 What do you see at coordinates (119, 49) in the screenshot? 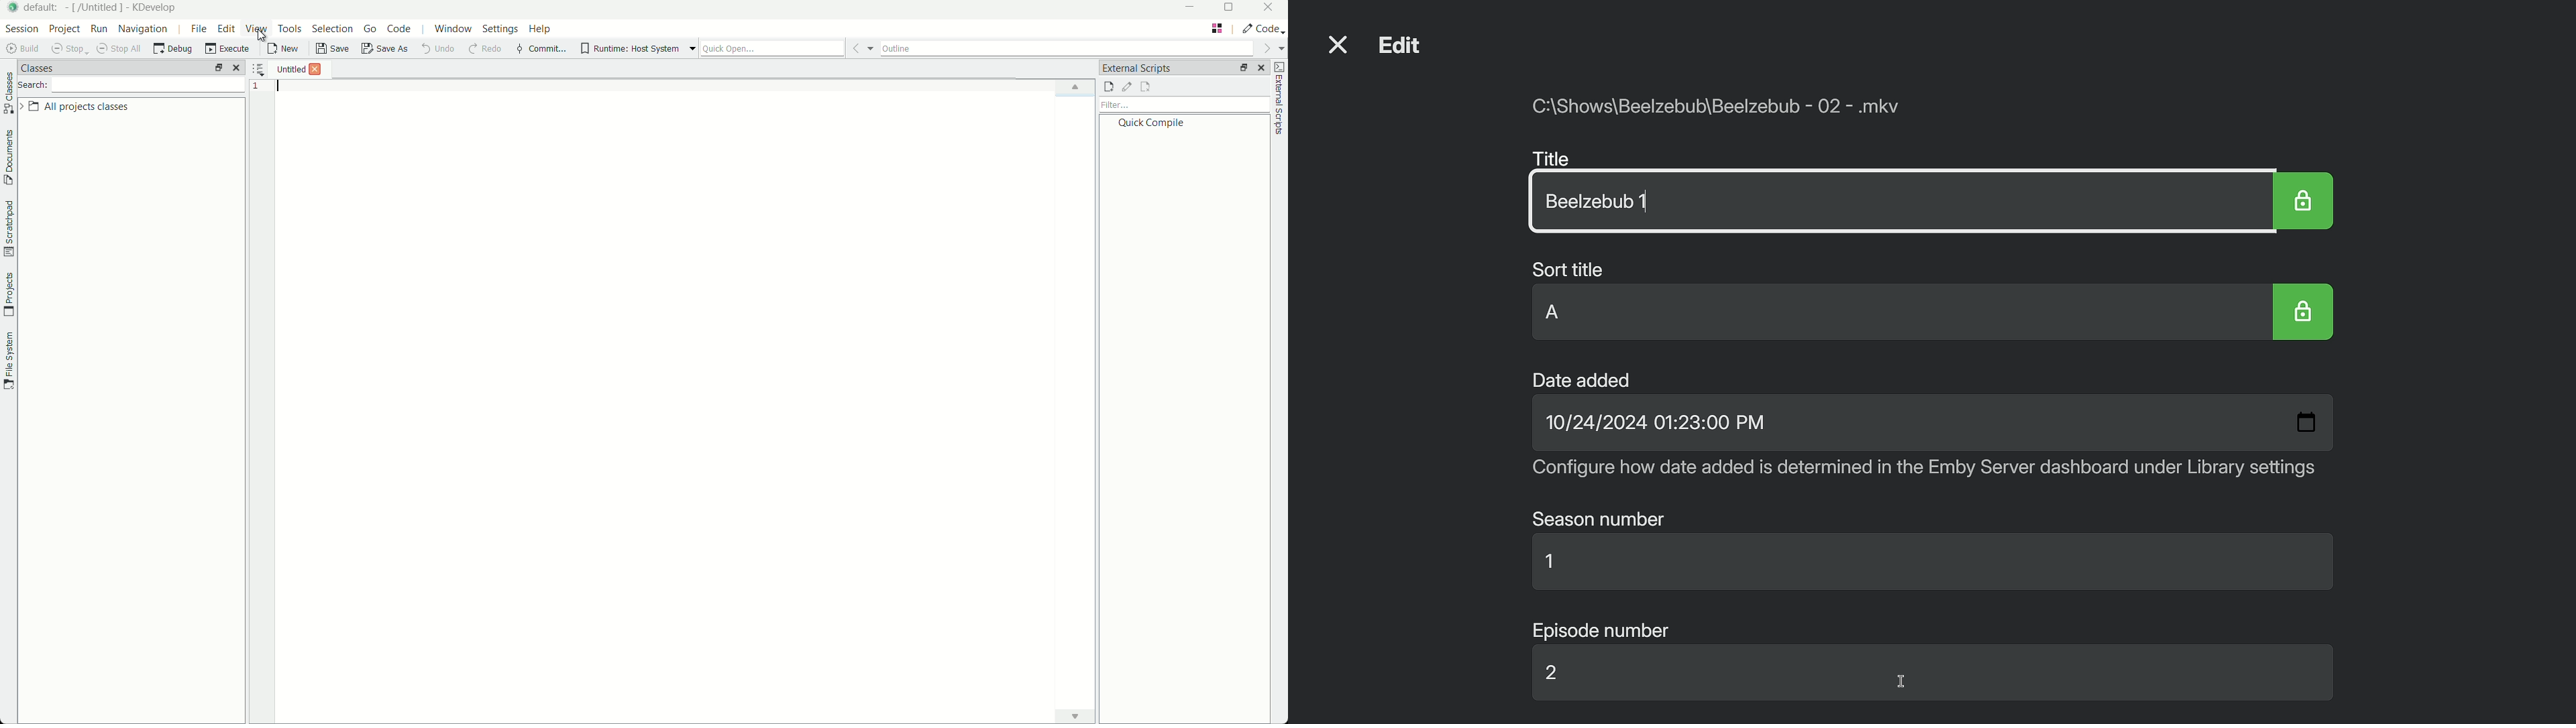
I see `shop all` at bounding box center [119, 49].